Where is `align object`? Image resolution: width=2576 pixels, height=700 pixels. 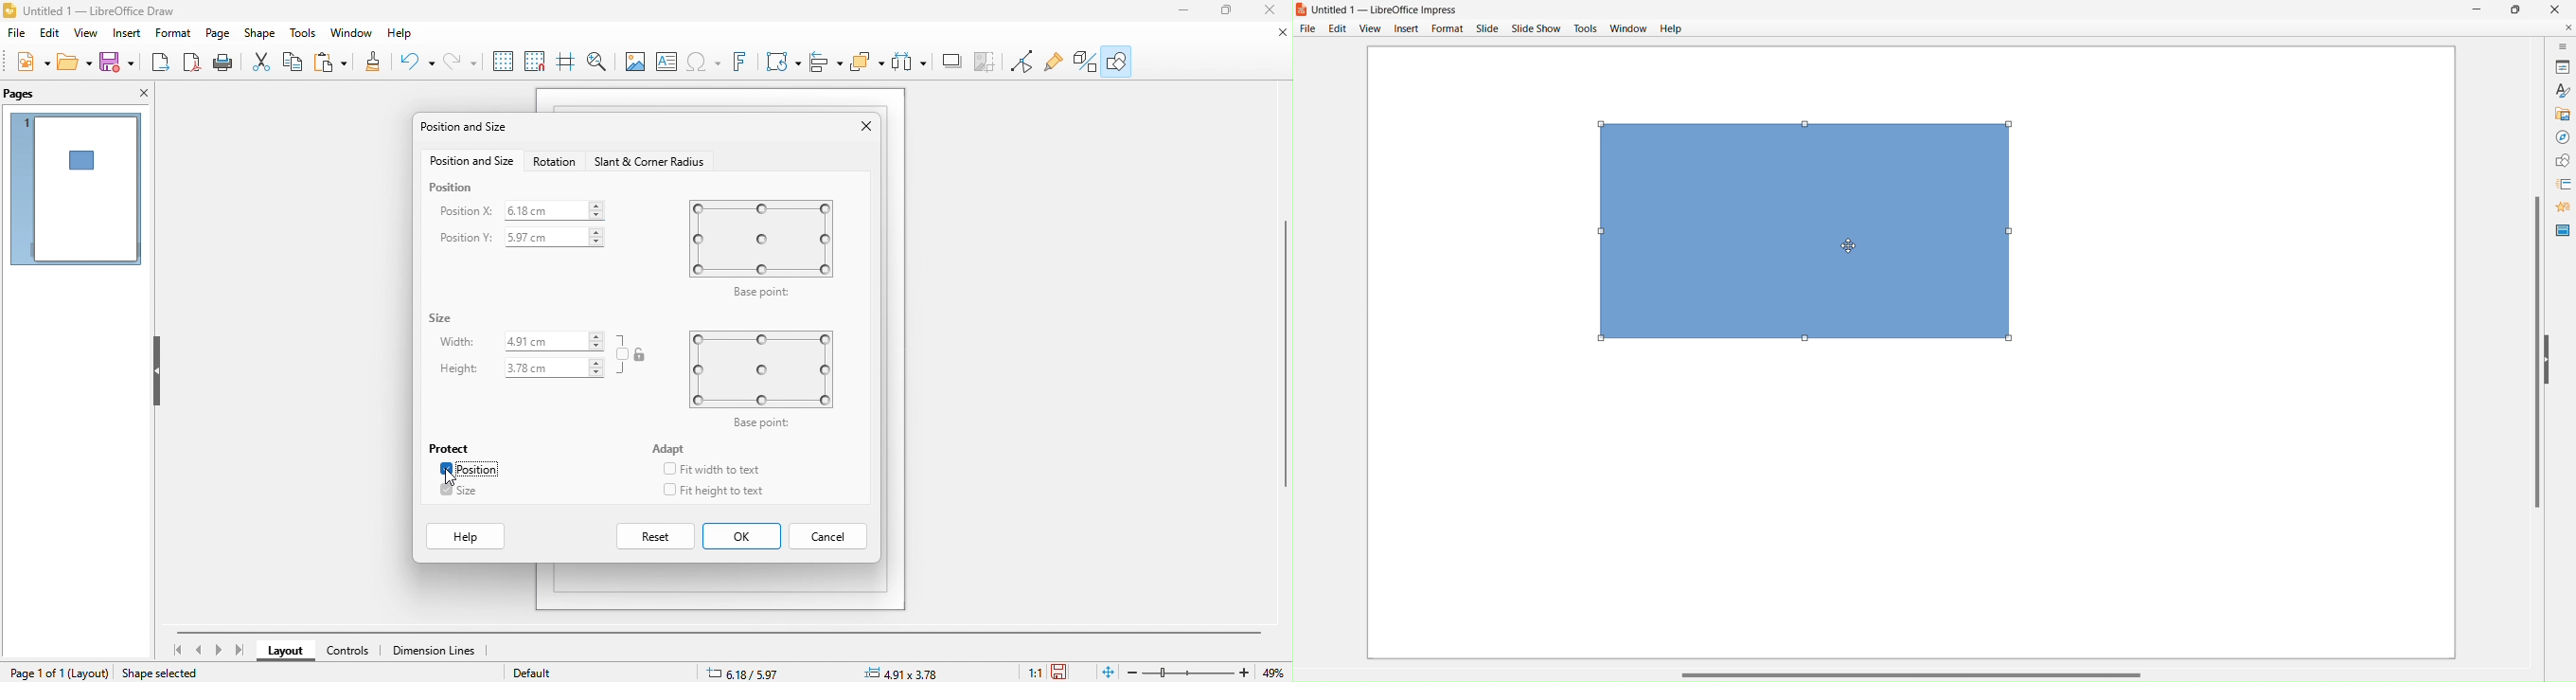
align object is located at coordinates (826, 62).